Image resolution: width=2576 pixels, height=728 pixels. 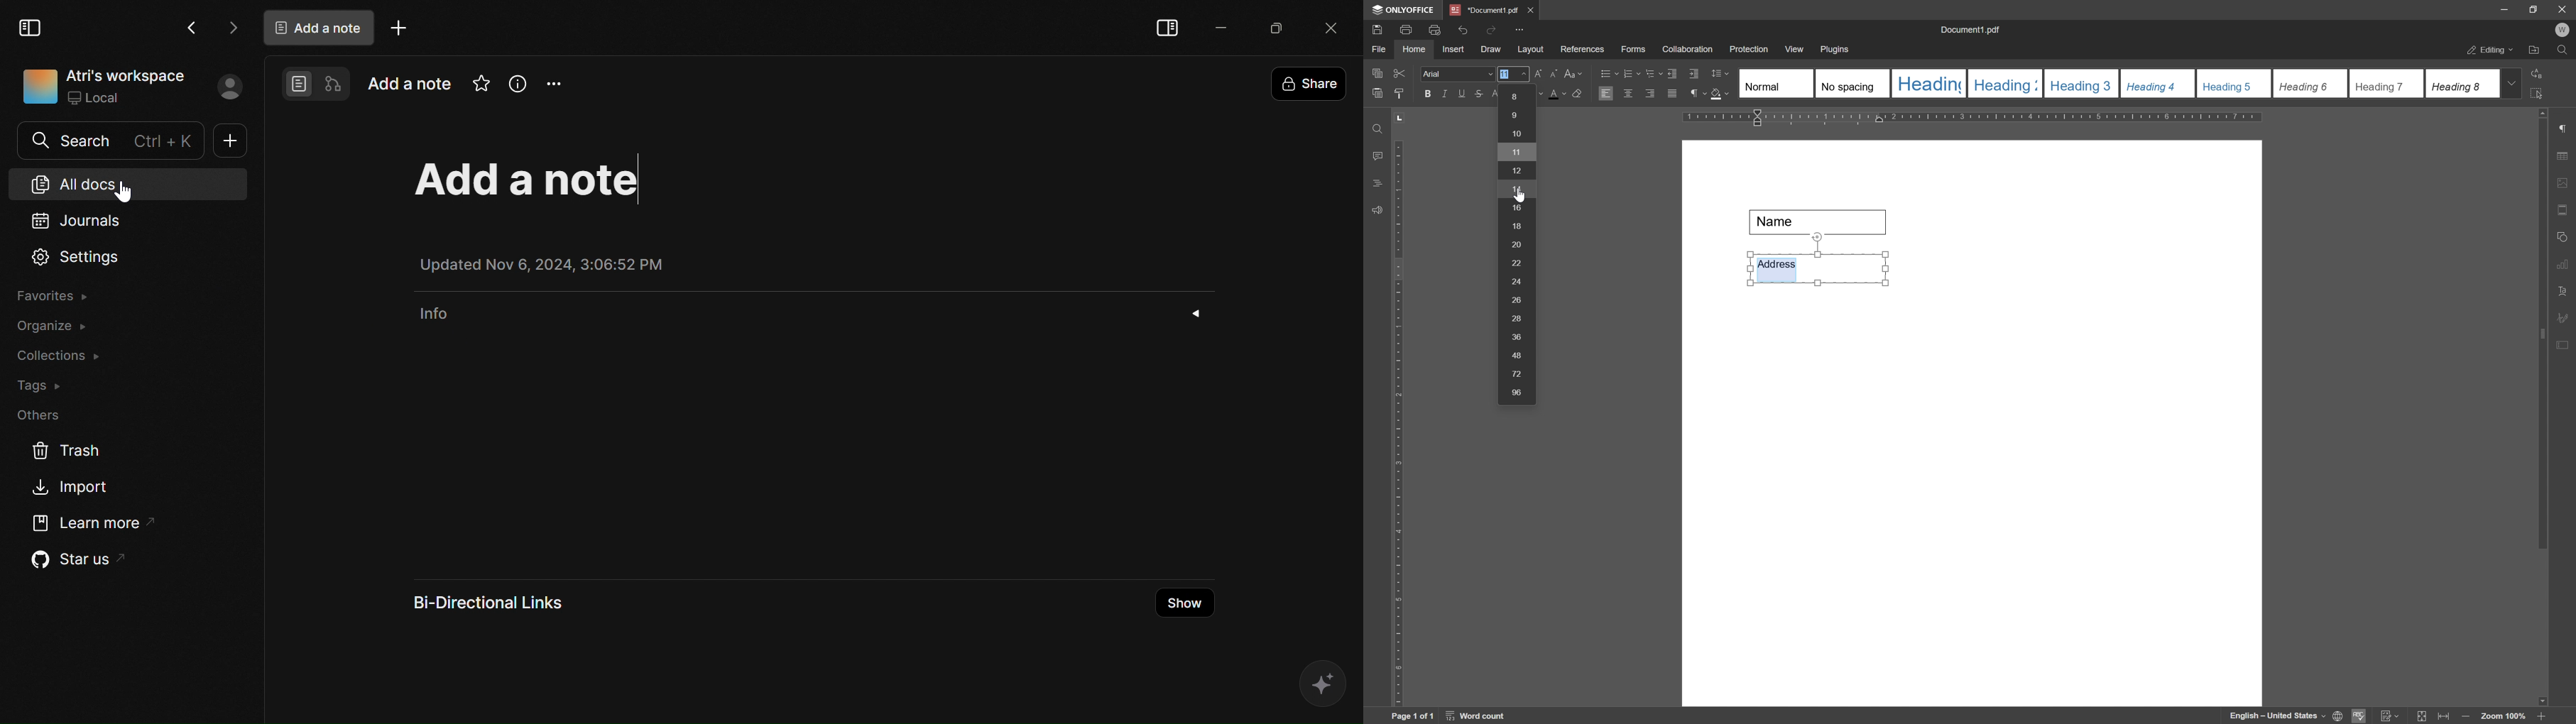 I want to click on select all, so click(x=2542, y=93).